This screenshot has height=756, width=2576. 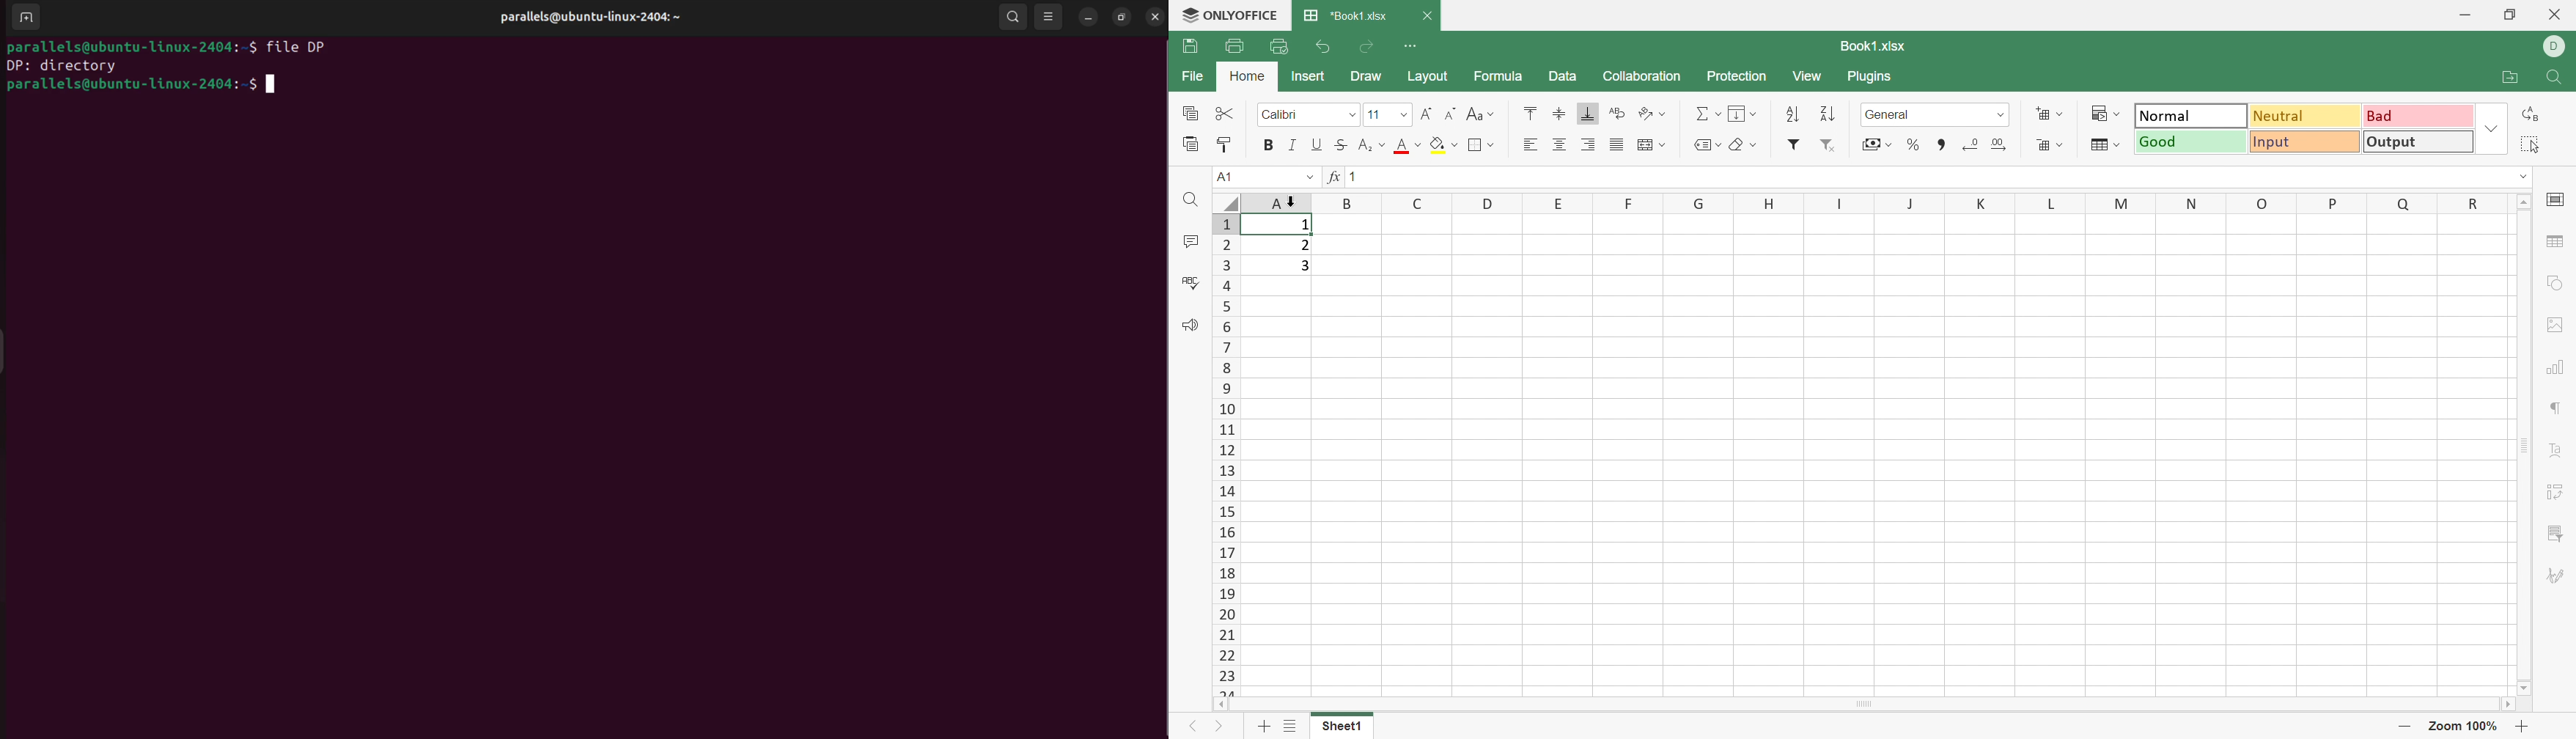 What do you see at coordinates (1185, 16) in the screenshot?
I see `logo` at bounding box center [1185, 16].